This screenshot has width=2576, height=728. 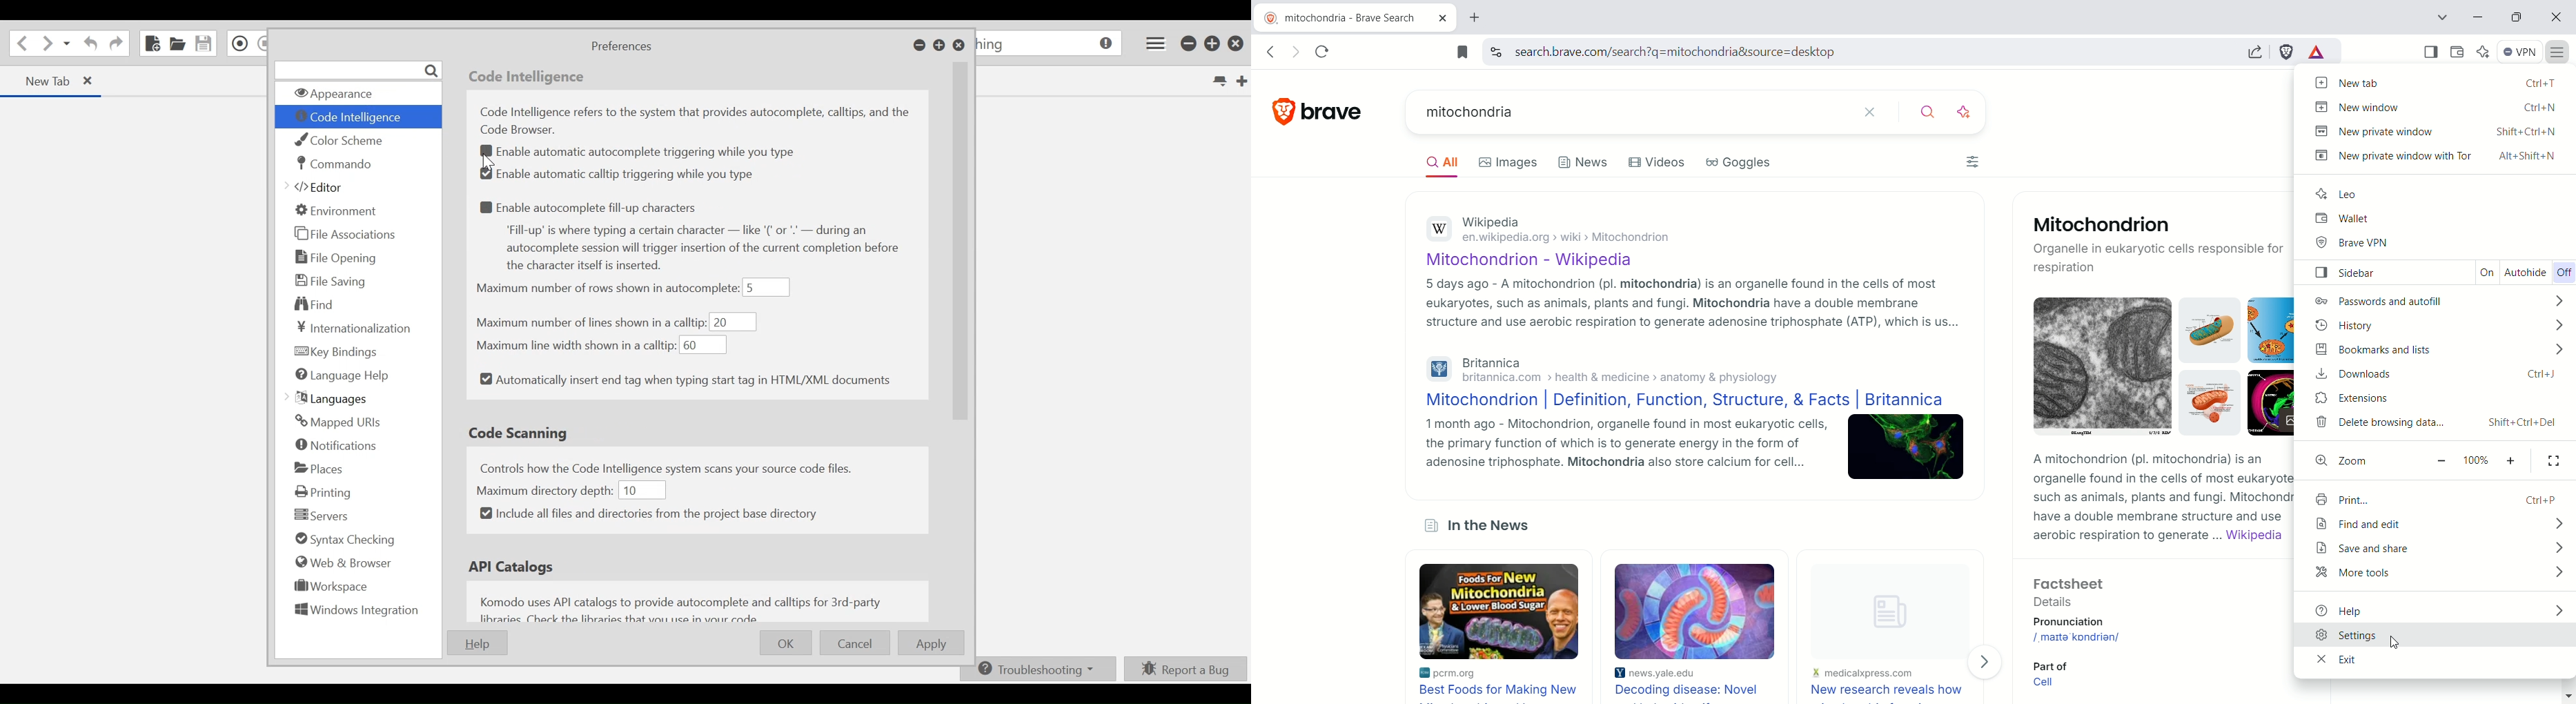 I want to click on go back, so click(x=1269, y=51).